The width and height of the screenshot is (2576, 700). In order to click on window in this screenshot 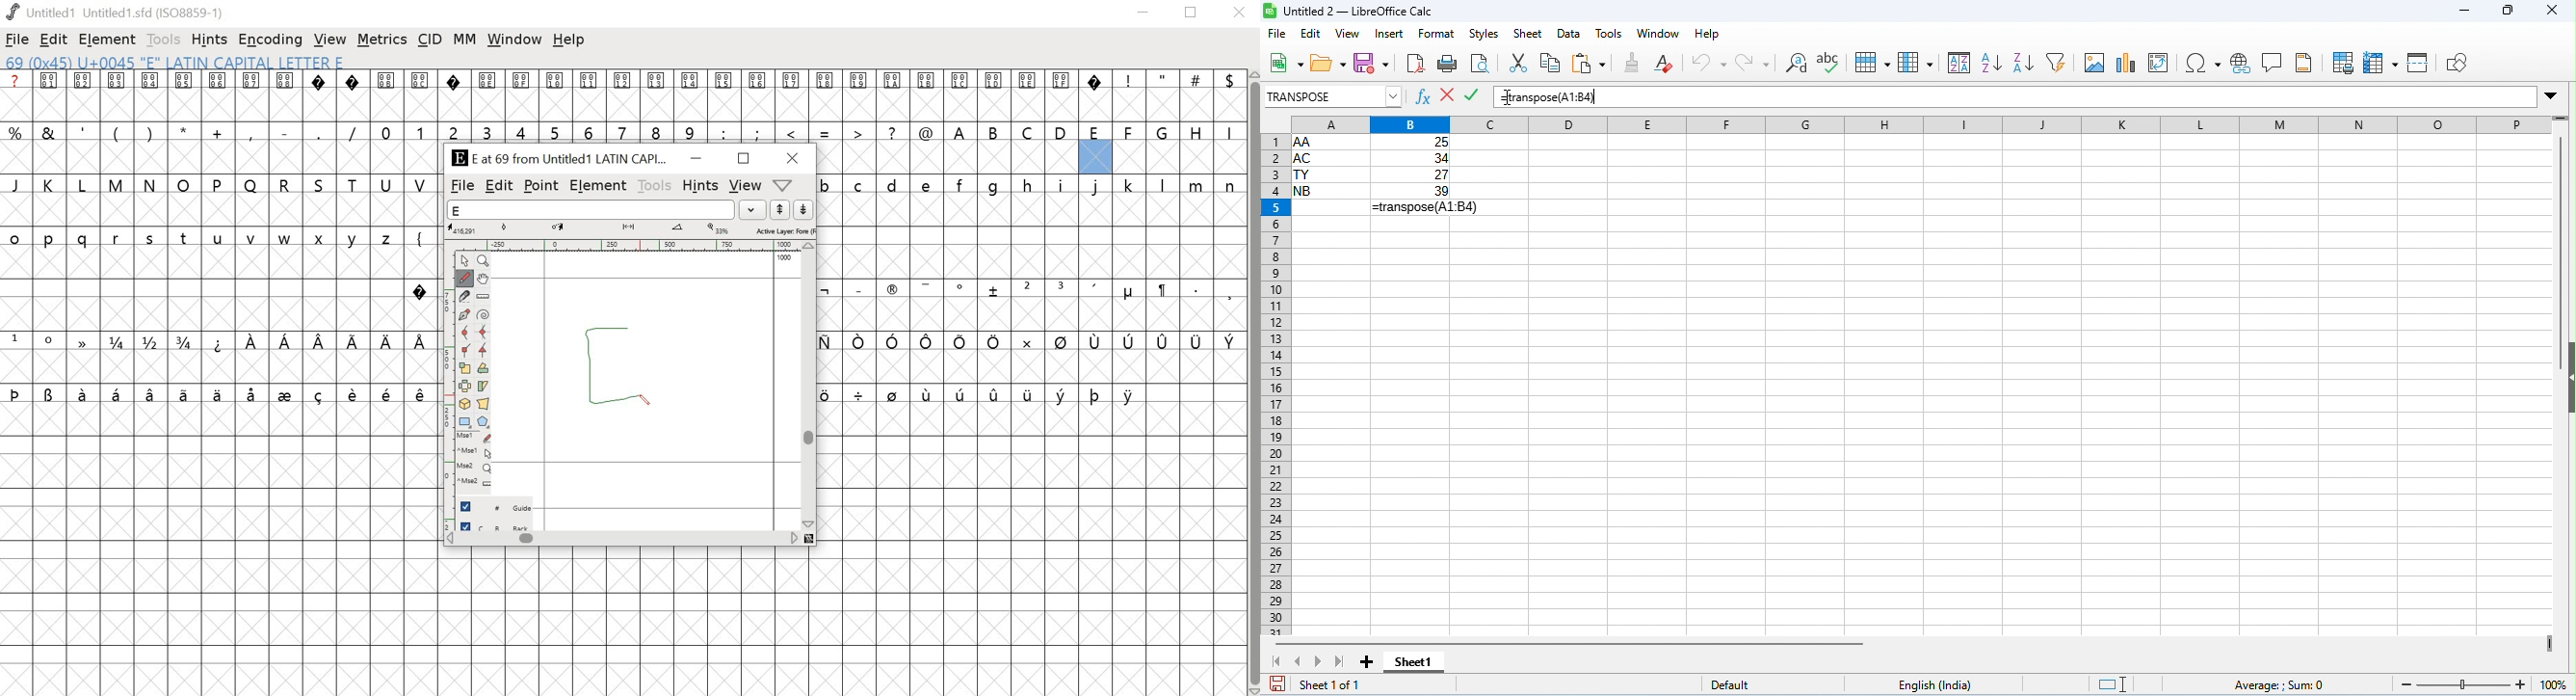, I will do `click(513, 39)`.